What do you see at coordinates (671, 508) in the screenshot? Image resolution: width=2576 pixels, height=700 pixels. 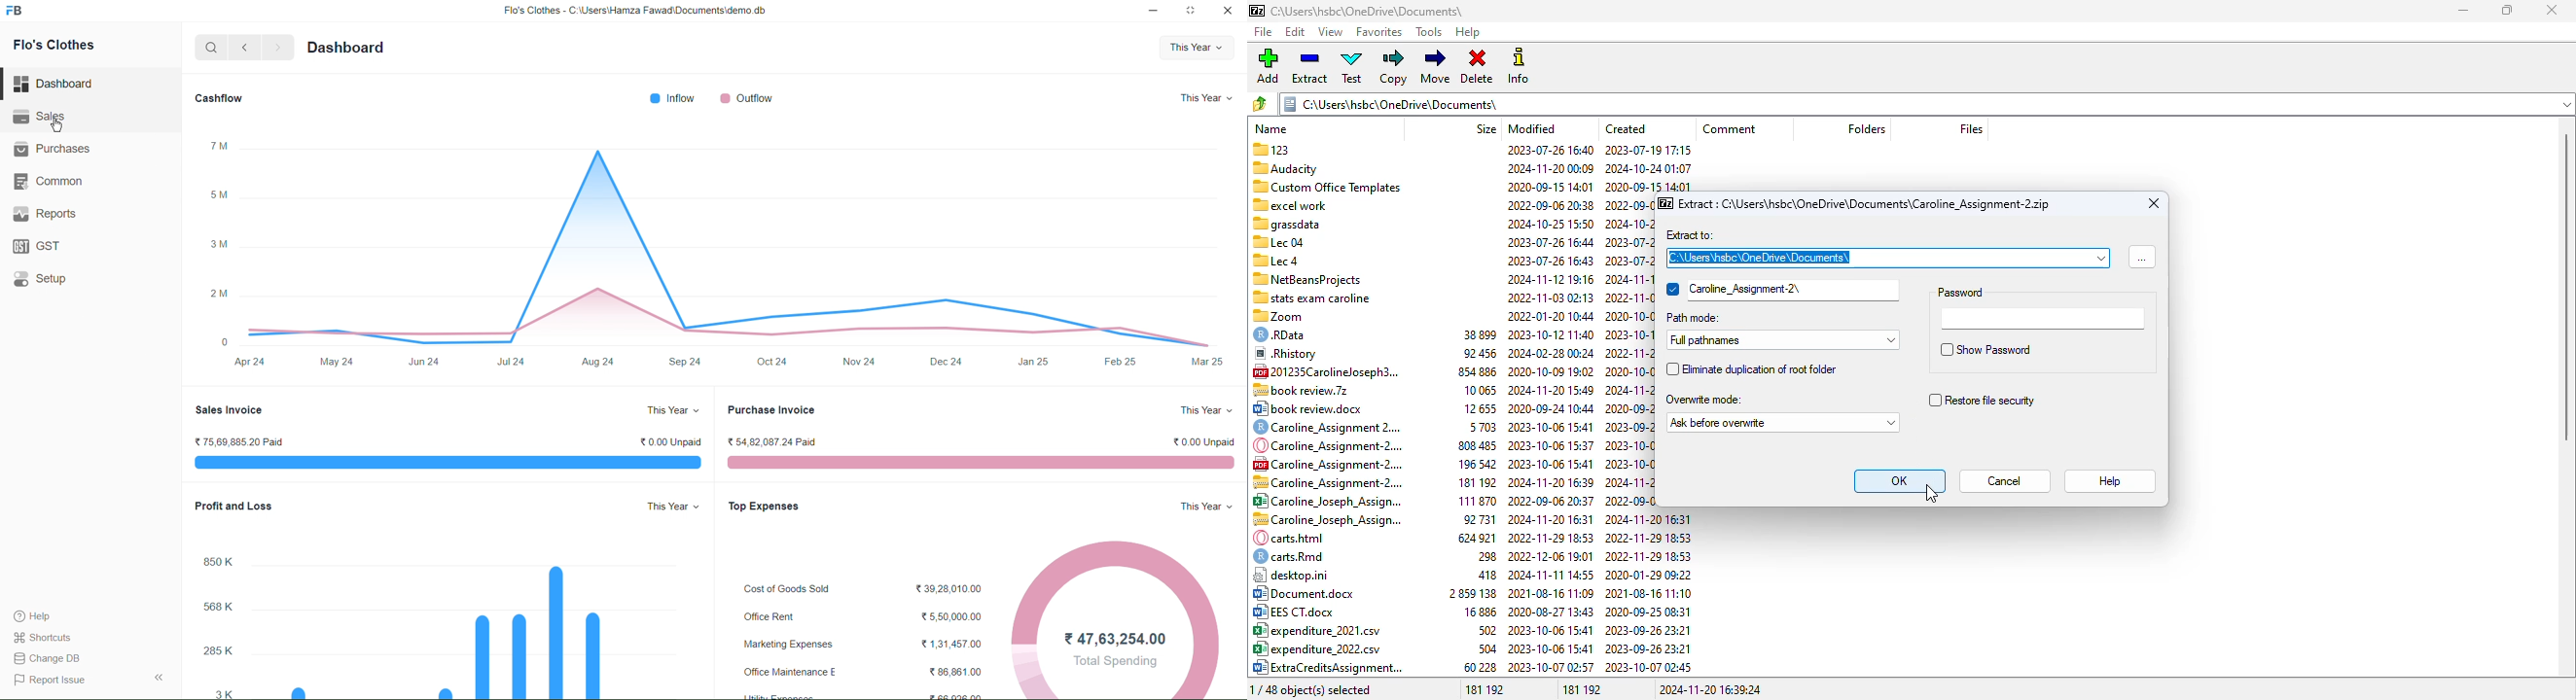 I see `This year` at bounding box center [671, 508].